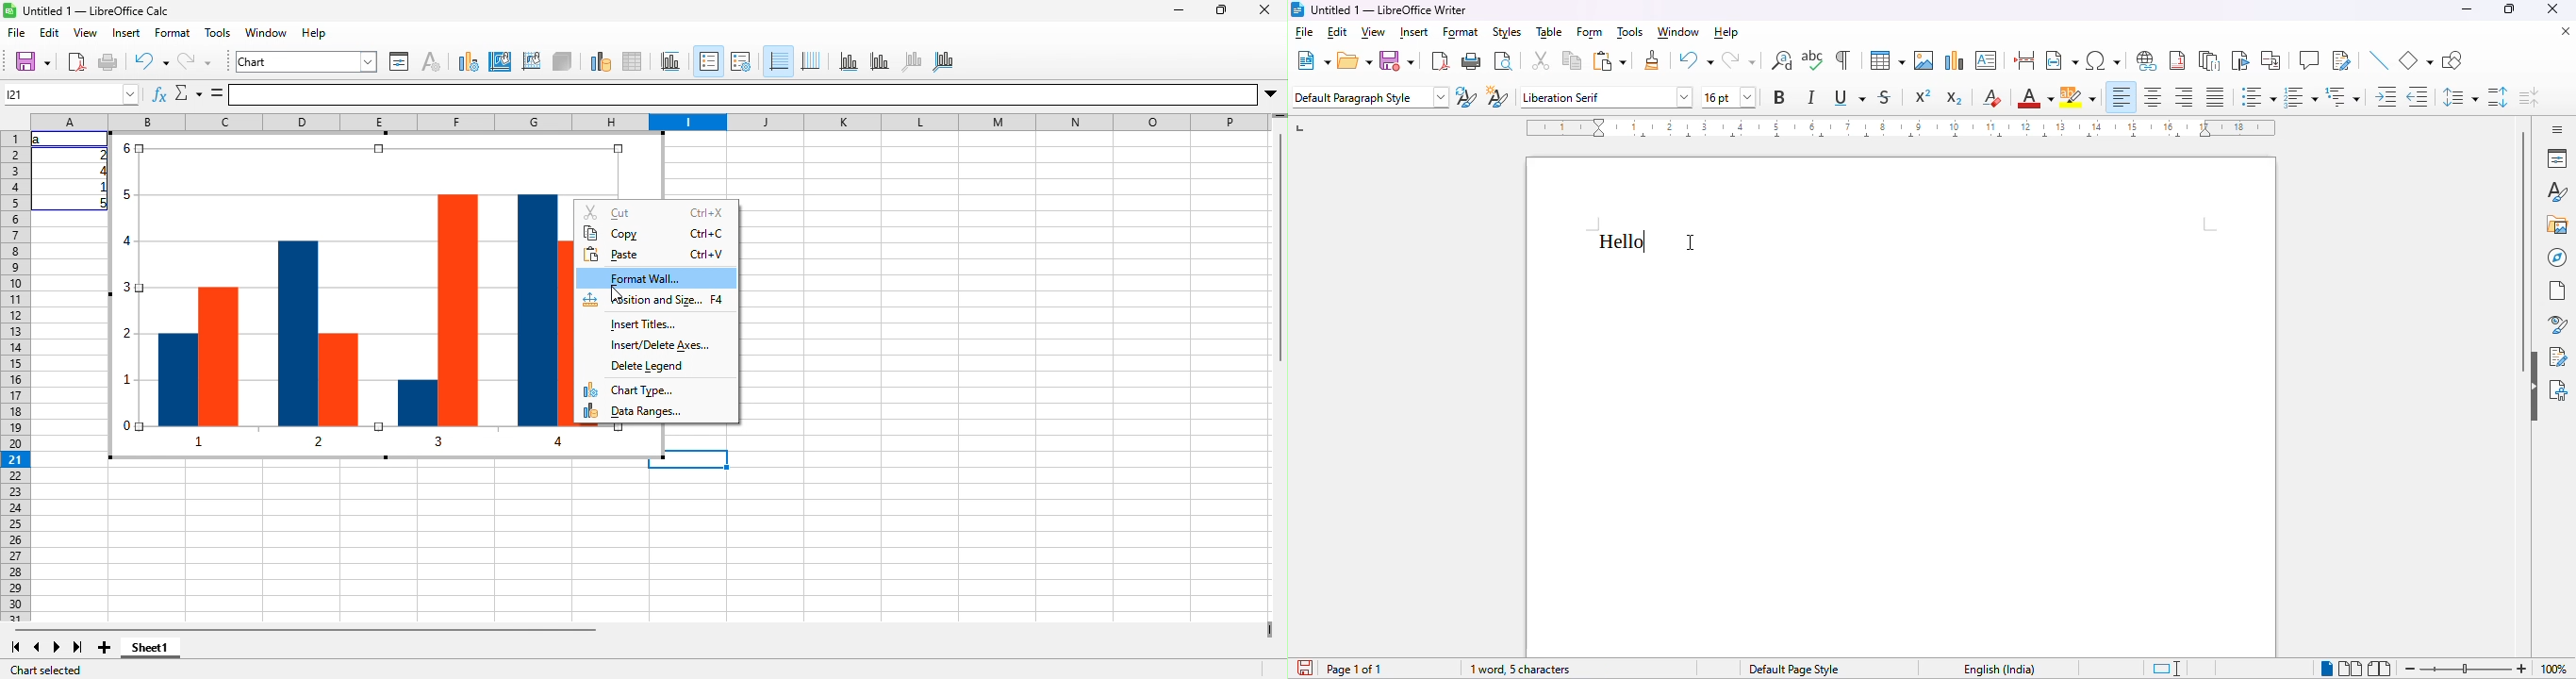 The image size is (2576, 700). I want to click on vertical scroll bar, so click(2524, 252).